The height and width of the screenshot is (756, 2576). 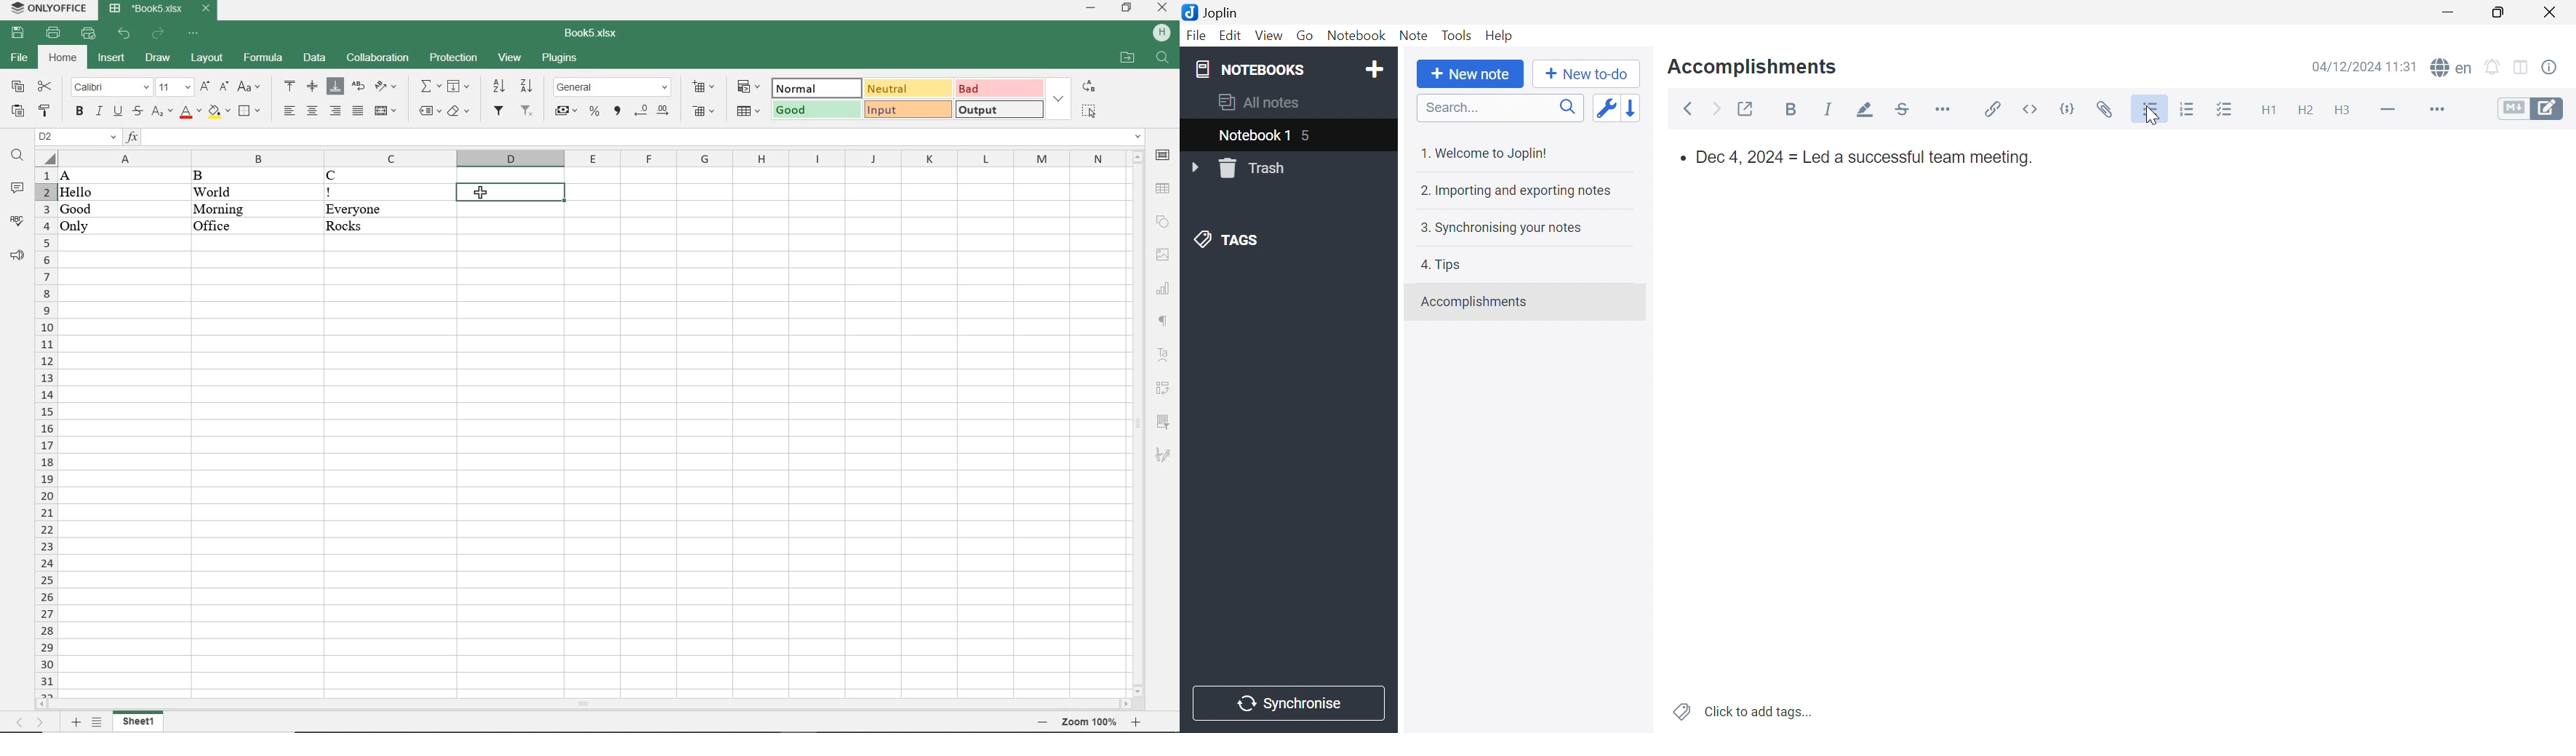 What do you see at coordinates (91, 34) in the screenshot?
I see `QUICK PRINT` at bounding box center [91, 34].